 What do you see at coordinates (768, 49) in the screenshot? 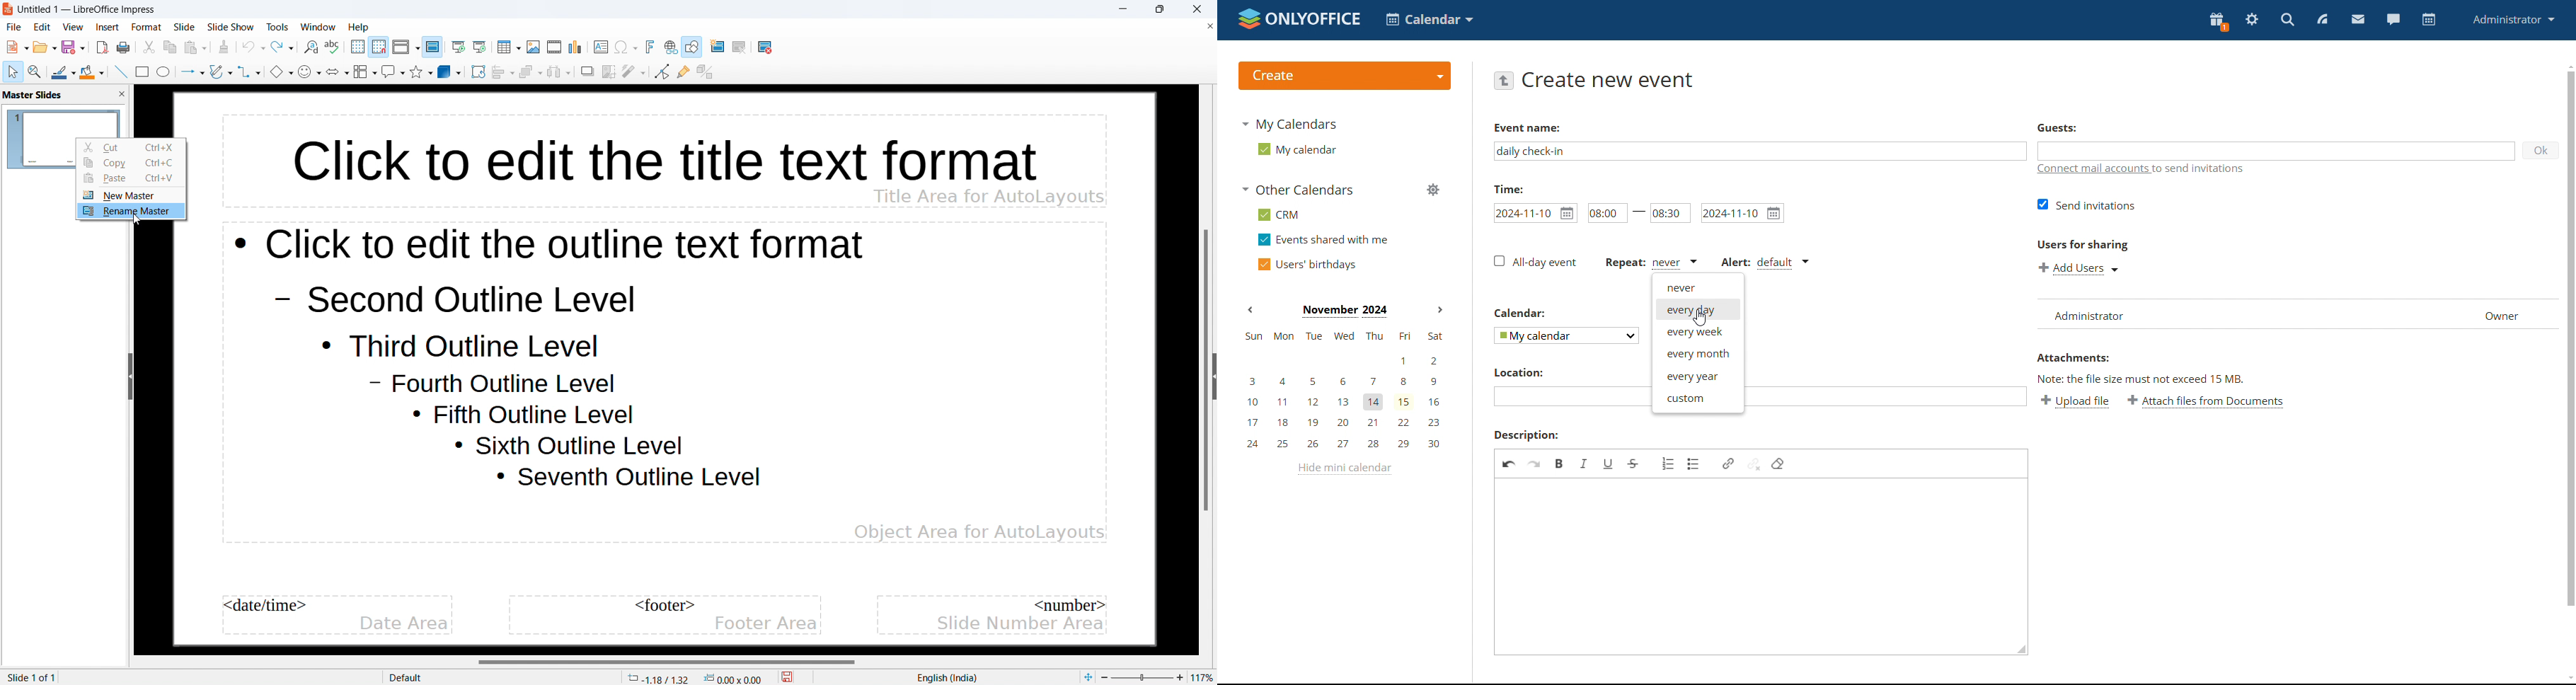
I see `delete slide` at bounding box center [768, 49].